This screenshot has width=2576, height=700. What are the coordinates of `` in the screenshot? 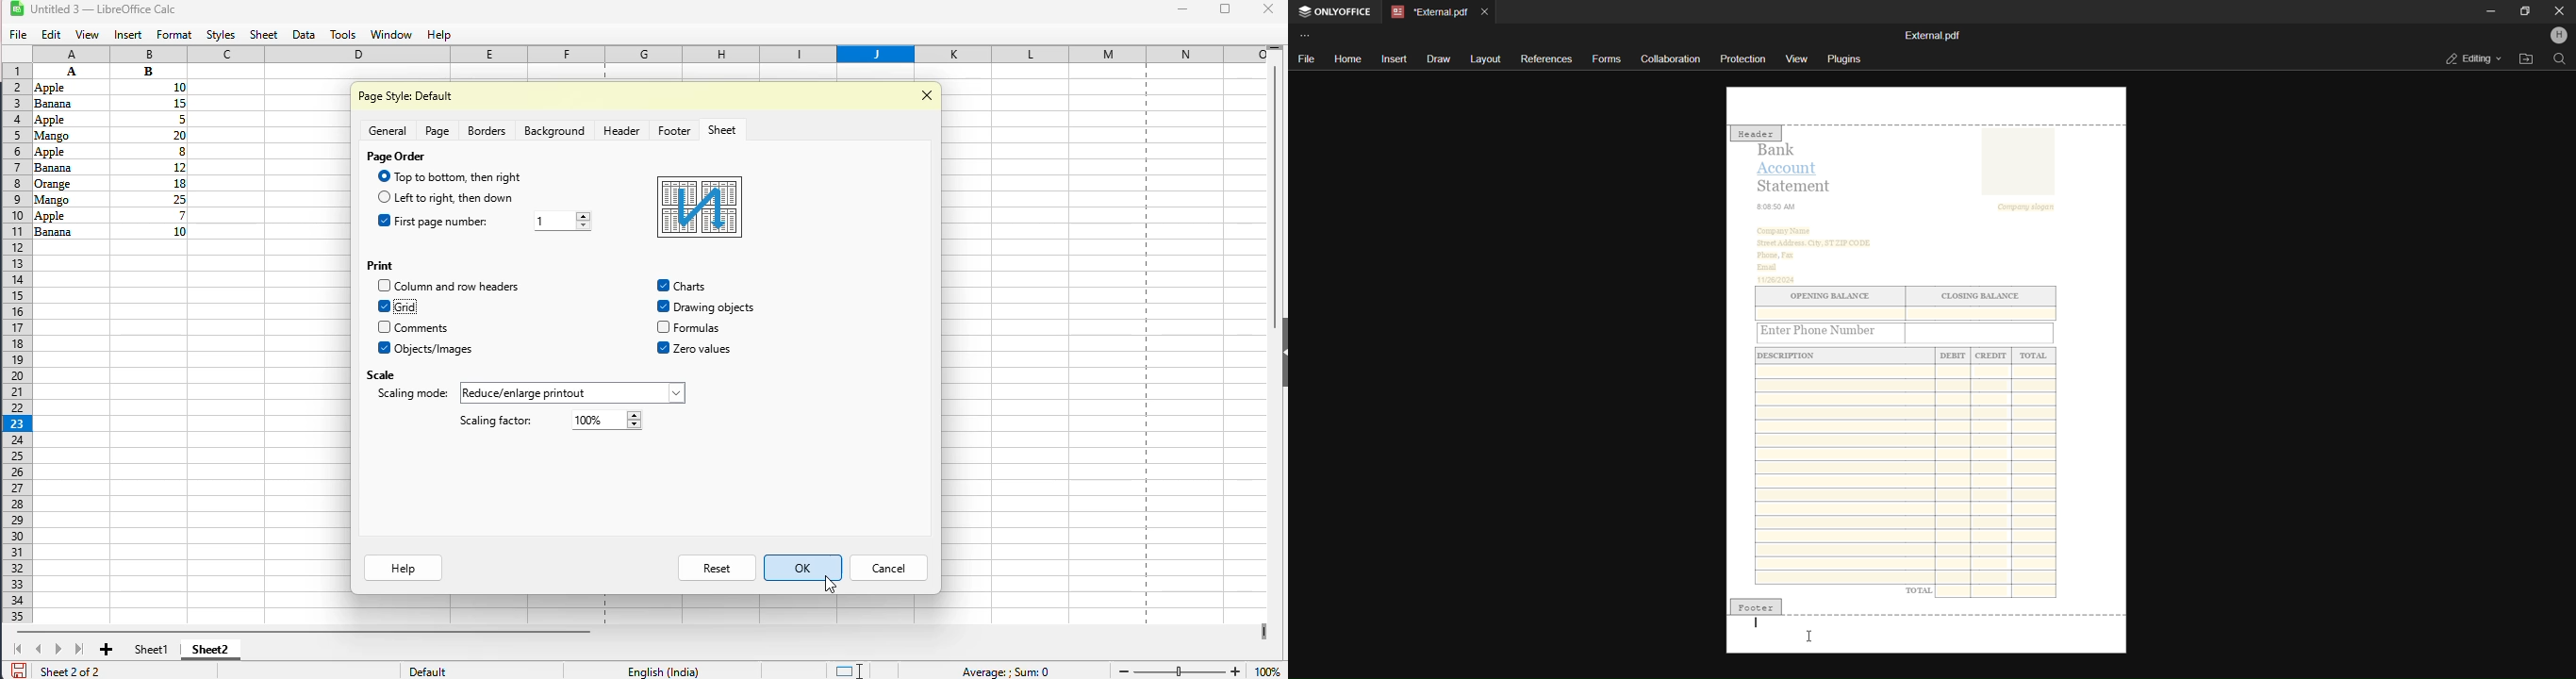 It's located at (572, 393).